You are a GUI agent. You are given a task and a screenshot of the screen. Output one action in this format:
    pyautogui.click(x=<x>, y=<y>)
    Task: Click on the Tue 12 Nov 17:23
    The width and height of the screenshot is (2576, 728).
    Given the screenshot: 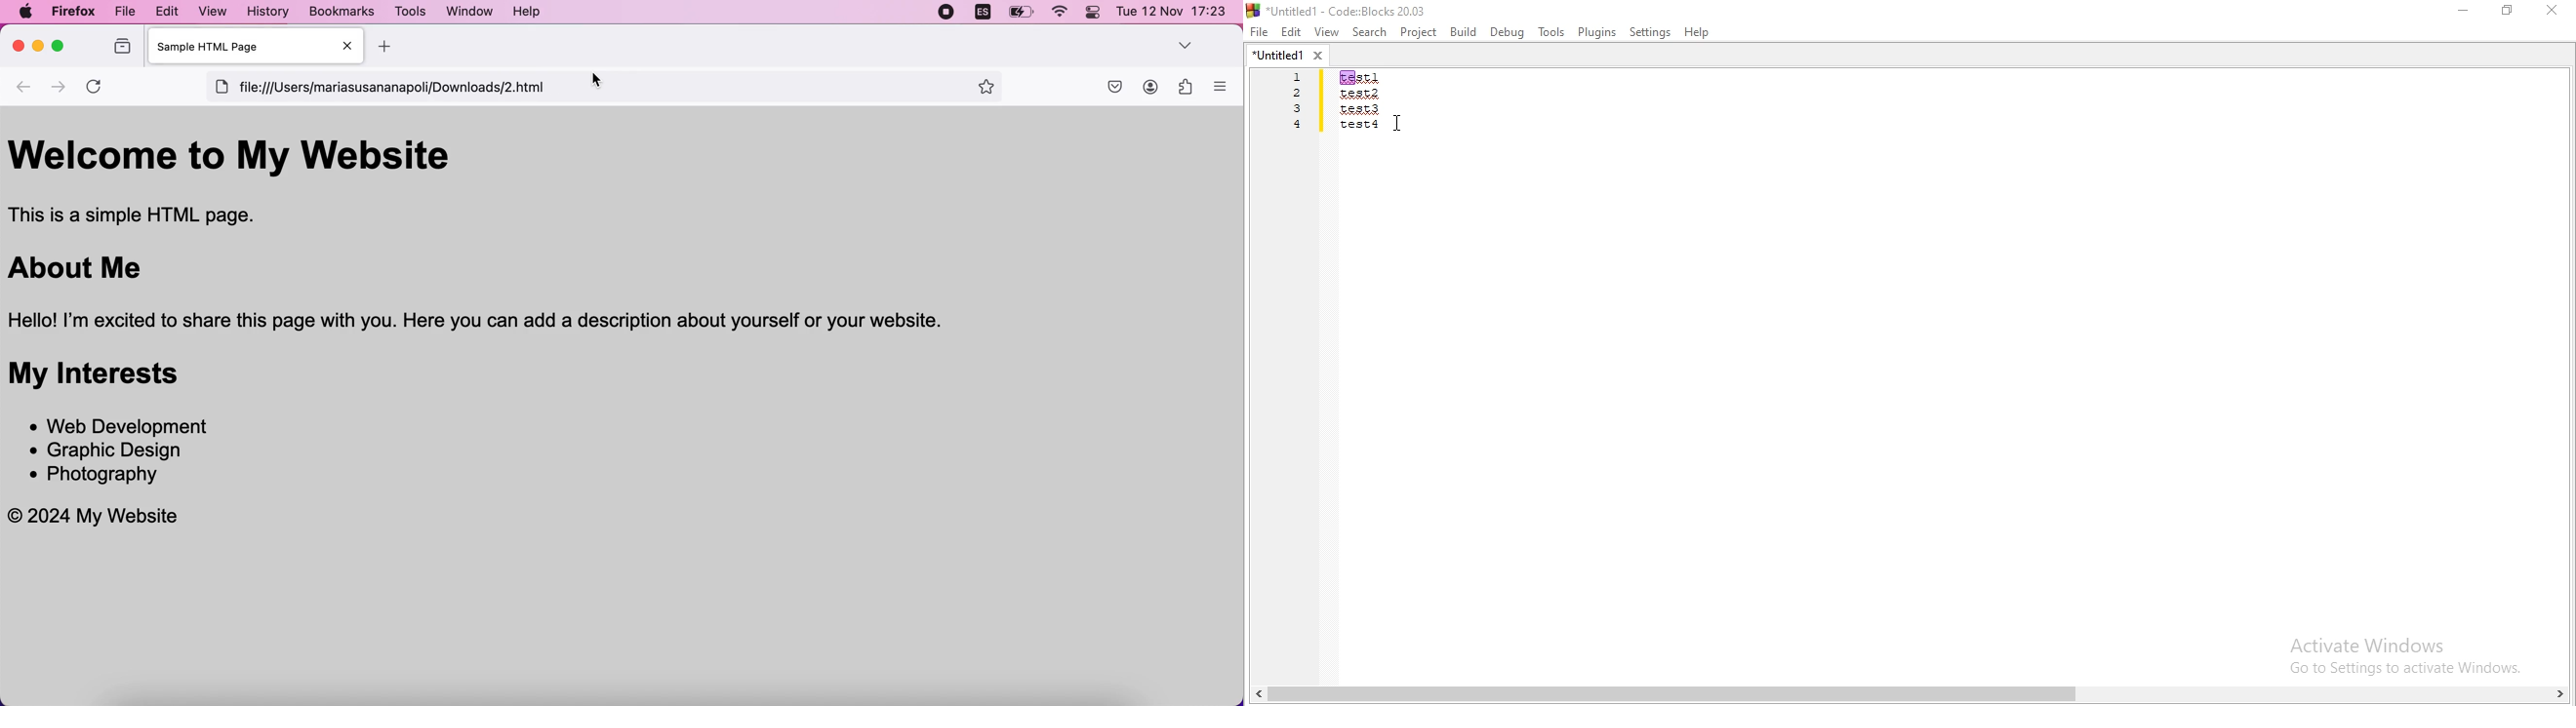 What is the action you would take?
    pyautogui.click(x=1172, y=12)
    